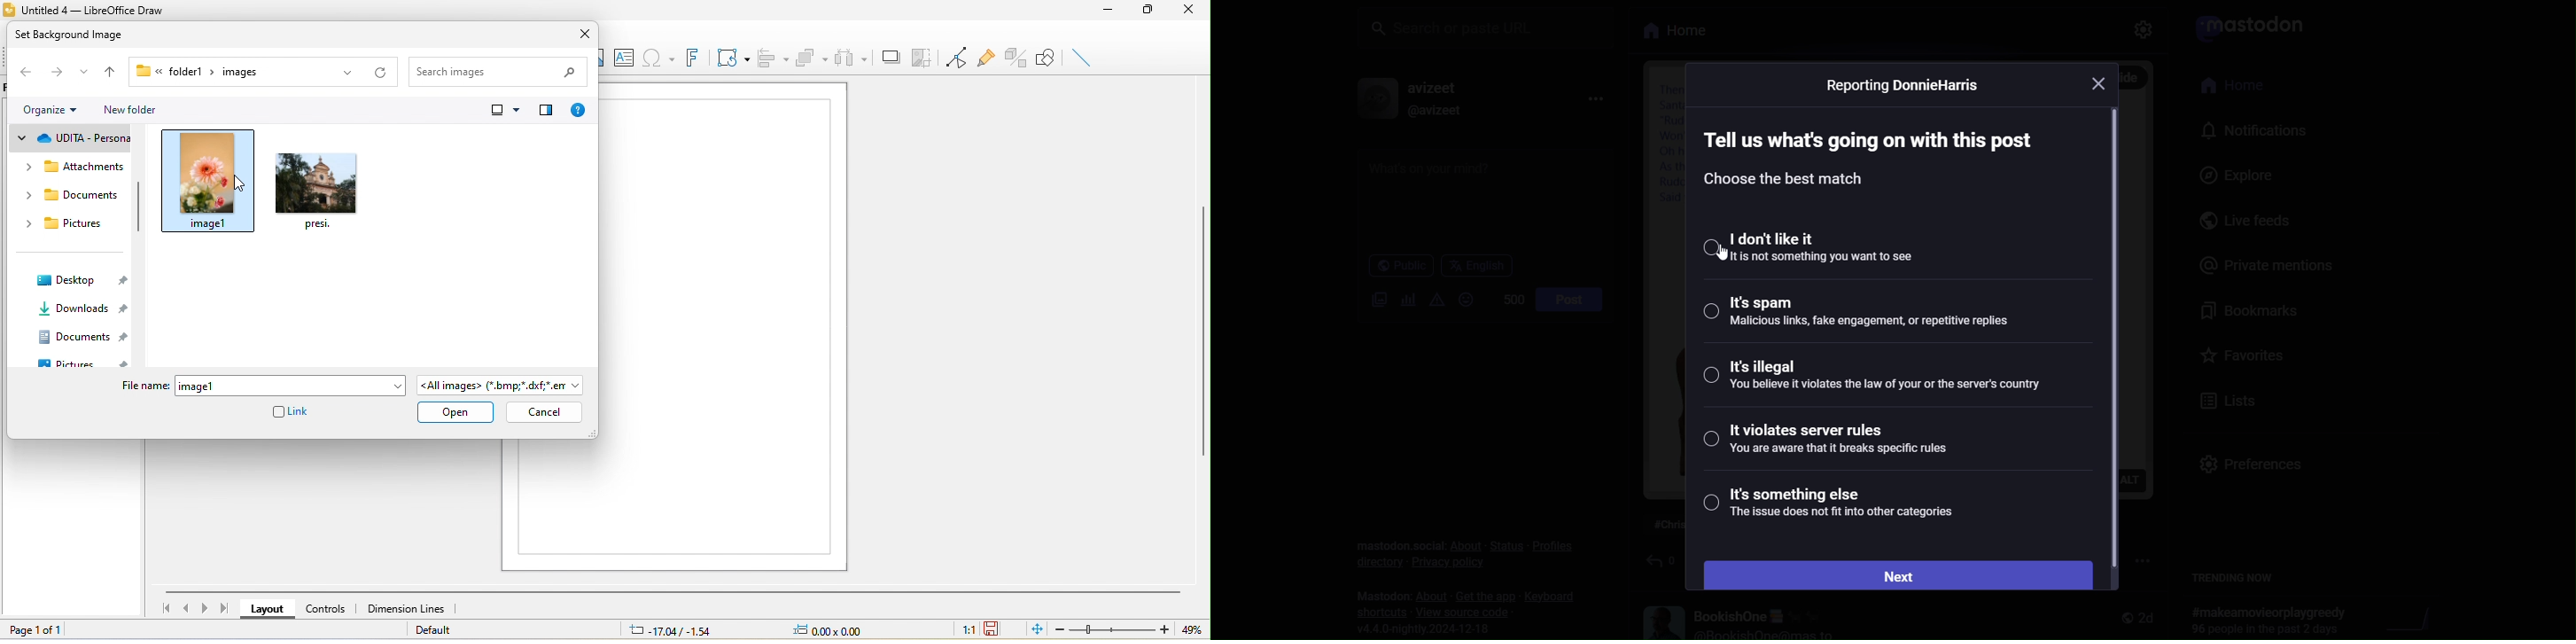  Describe the element at coordinates (26, 74) in the screenshot. I see `back` at that location.